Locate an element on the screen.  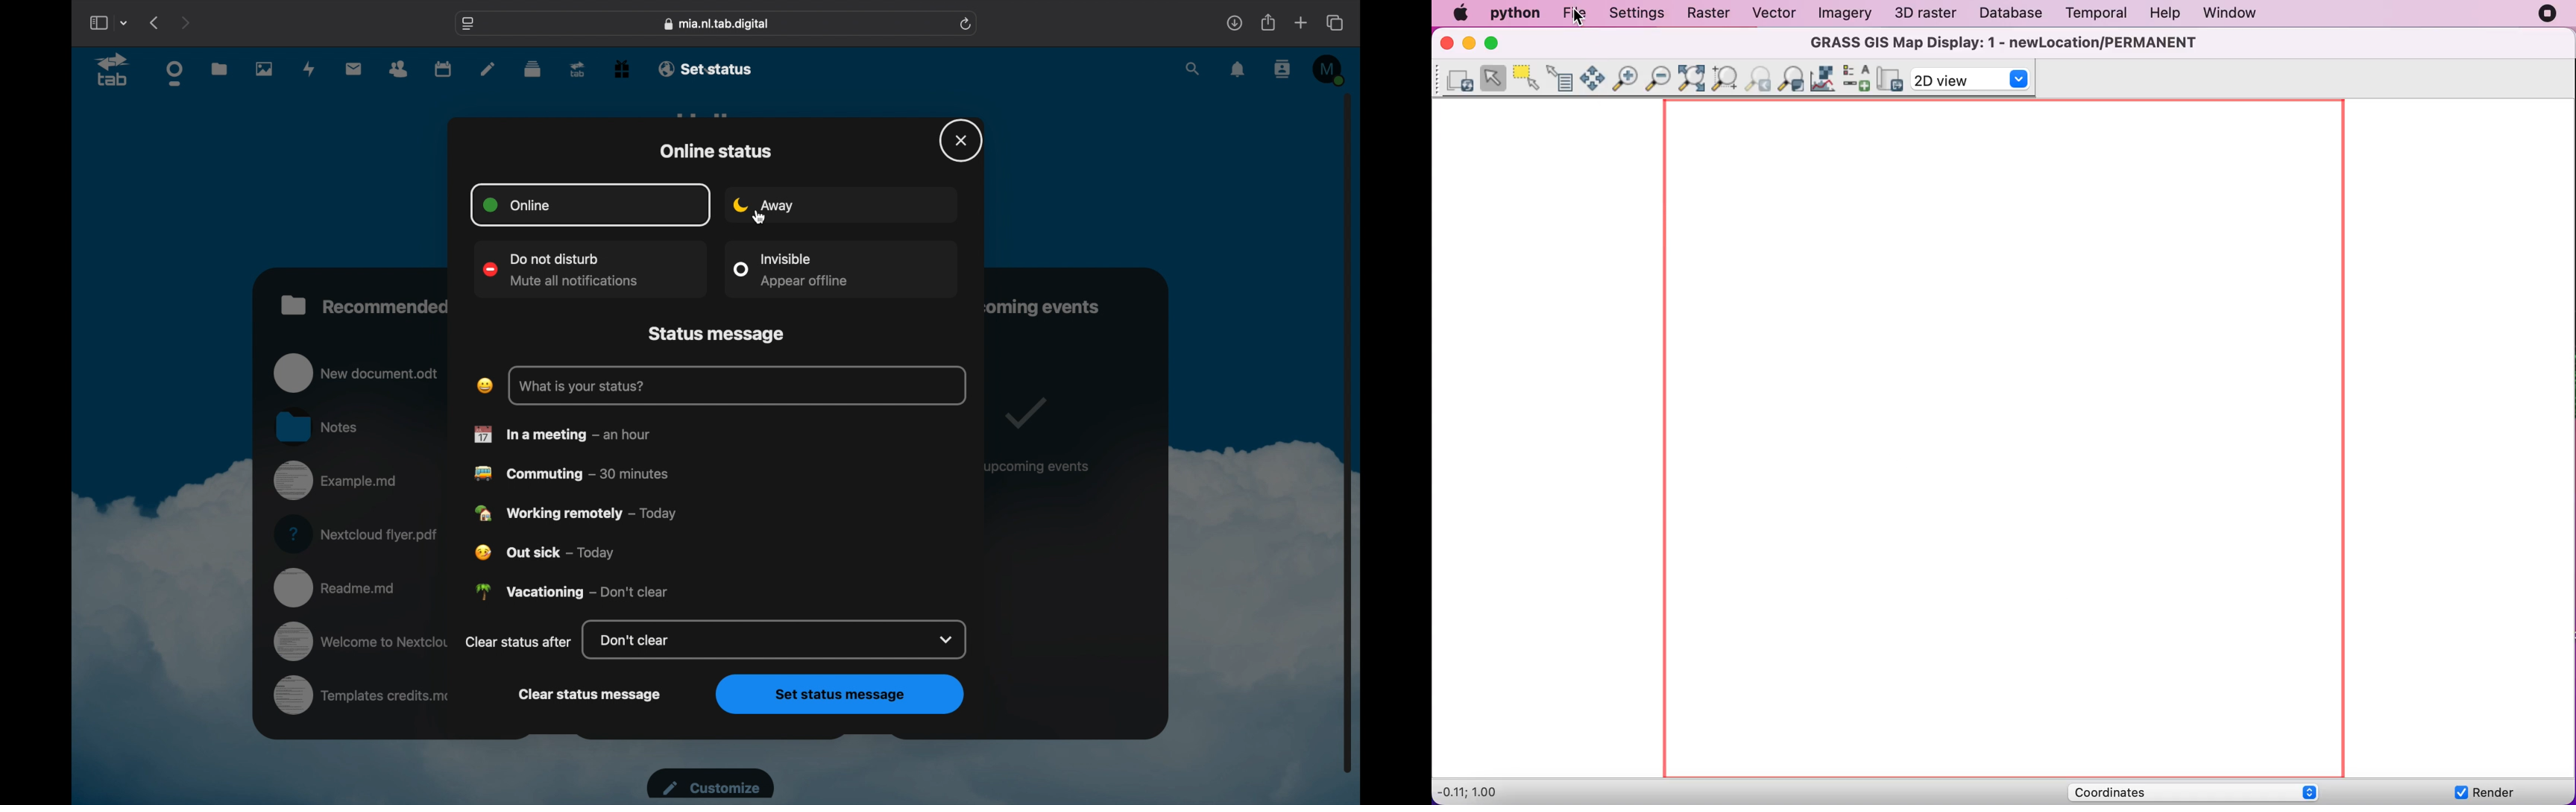
show sidebar is located at coordinates (98, 22).